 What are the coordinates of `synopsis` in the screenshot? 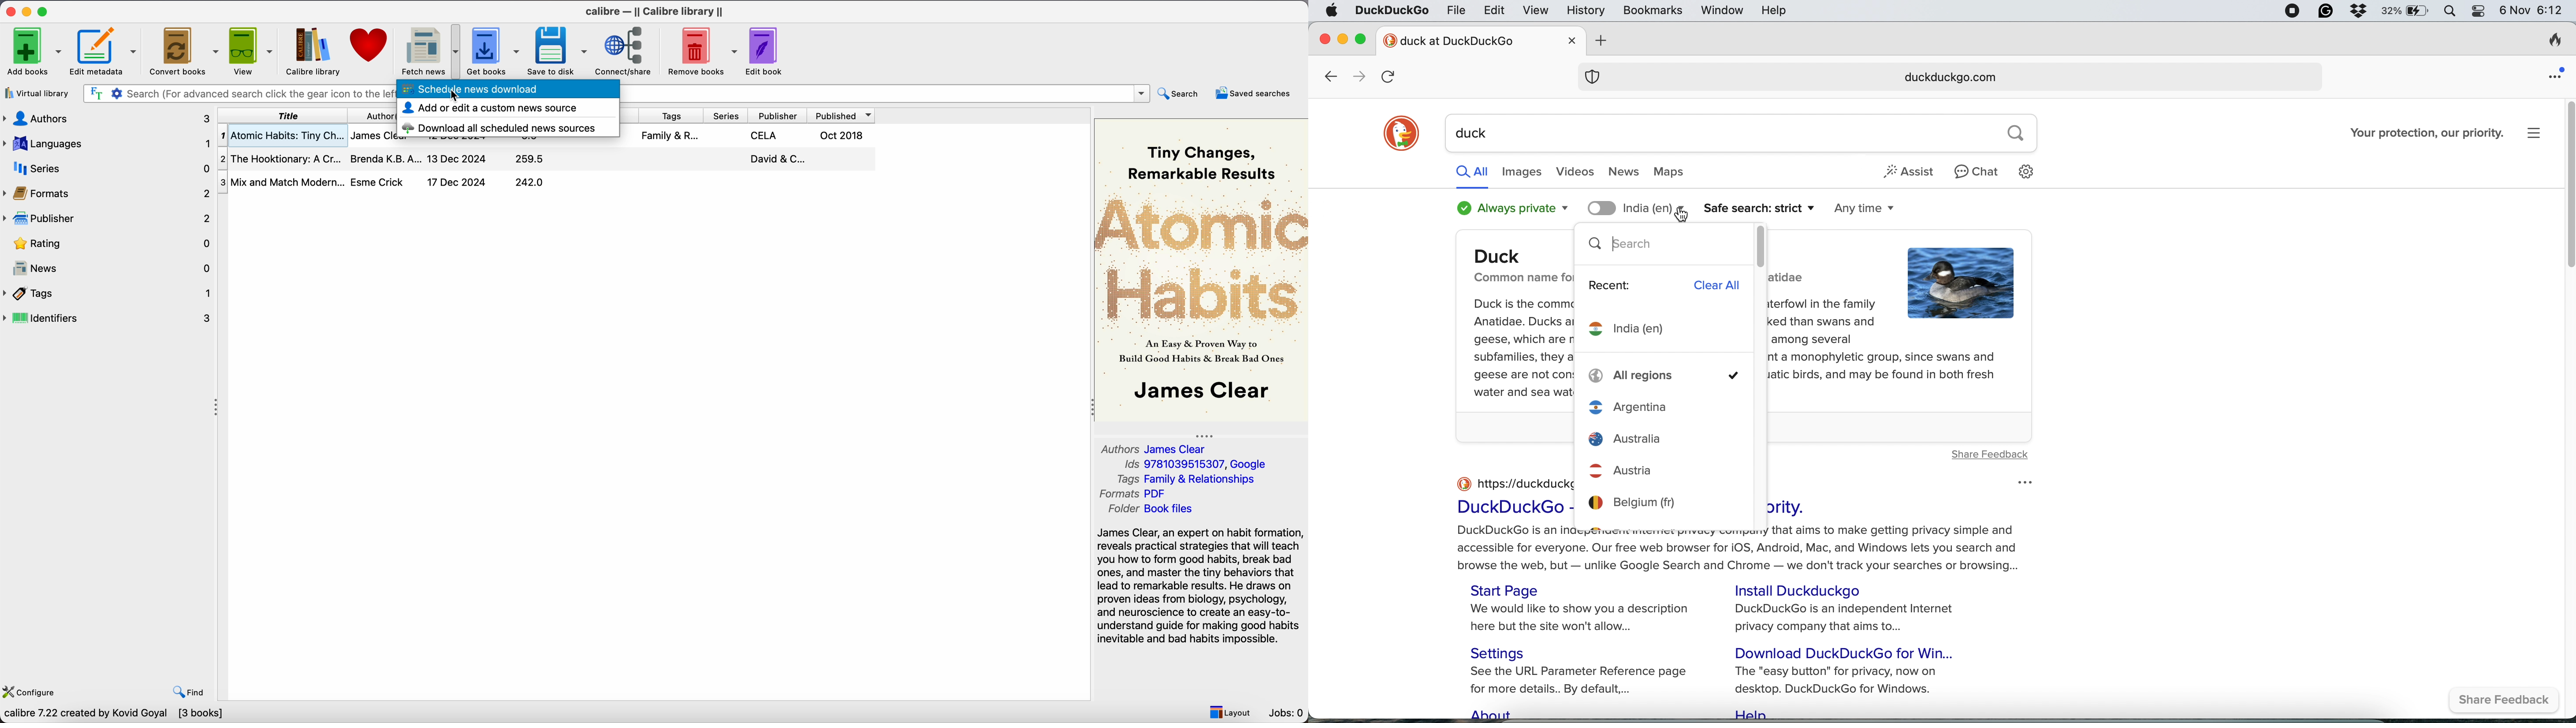 It's located at (1202, 587).